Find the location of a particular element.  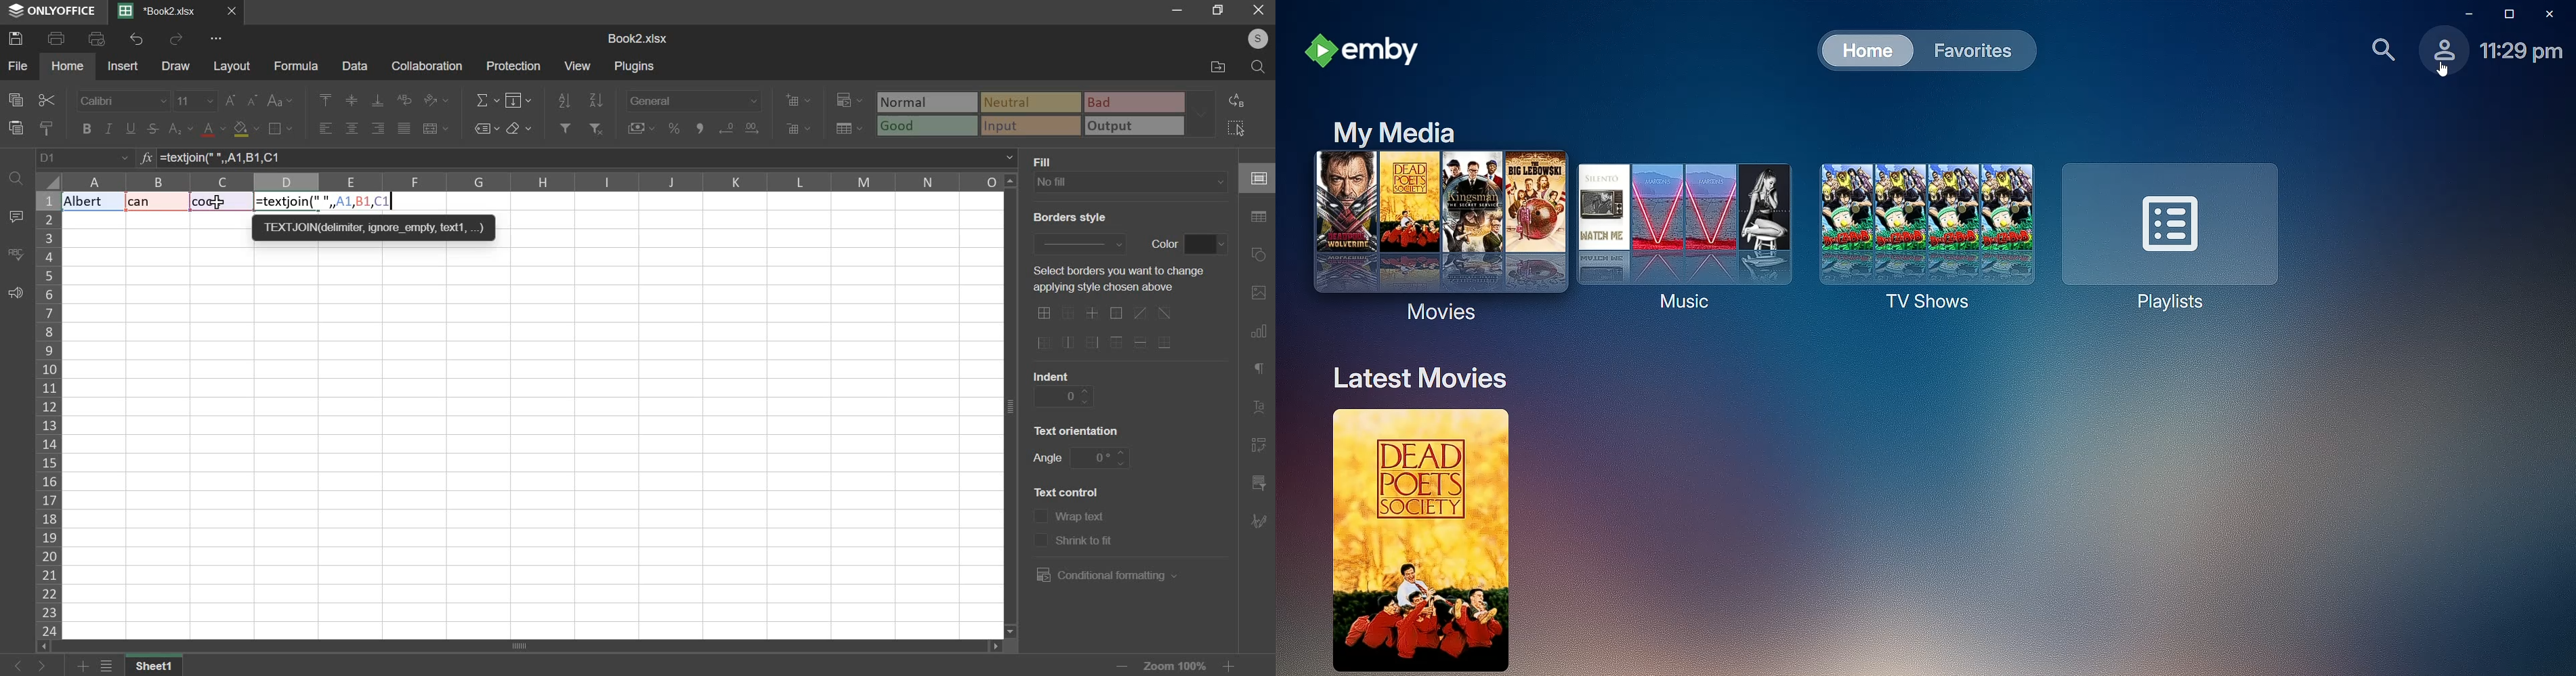

border style is located at coordinates (1079, 242).